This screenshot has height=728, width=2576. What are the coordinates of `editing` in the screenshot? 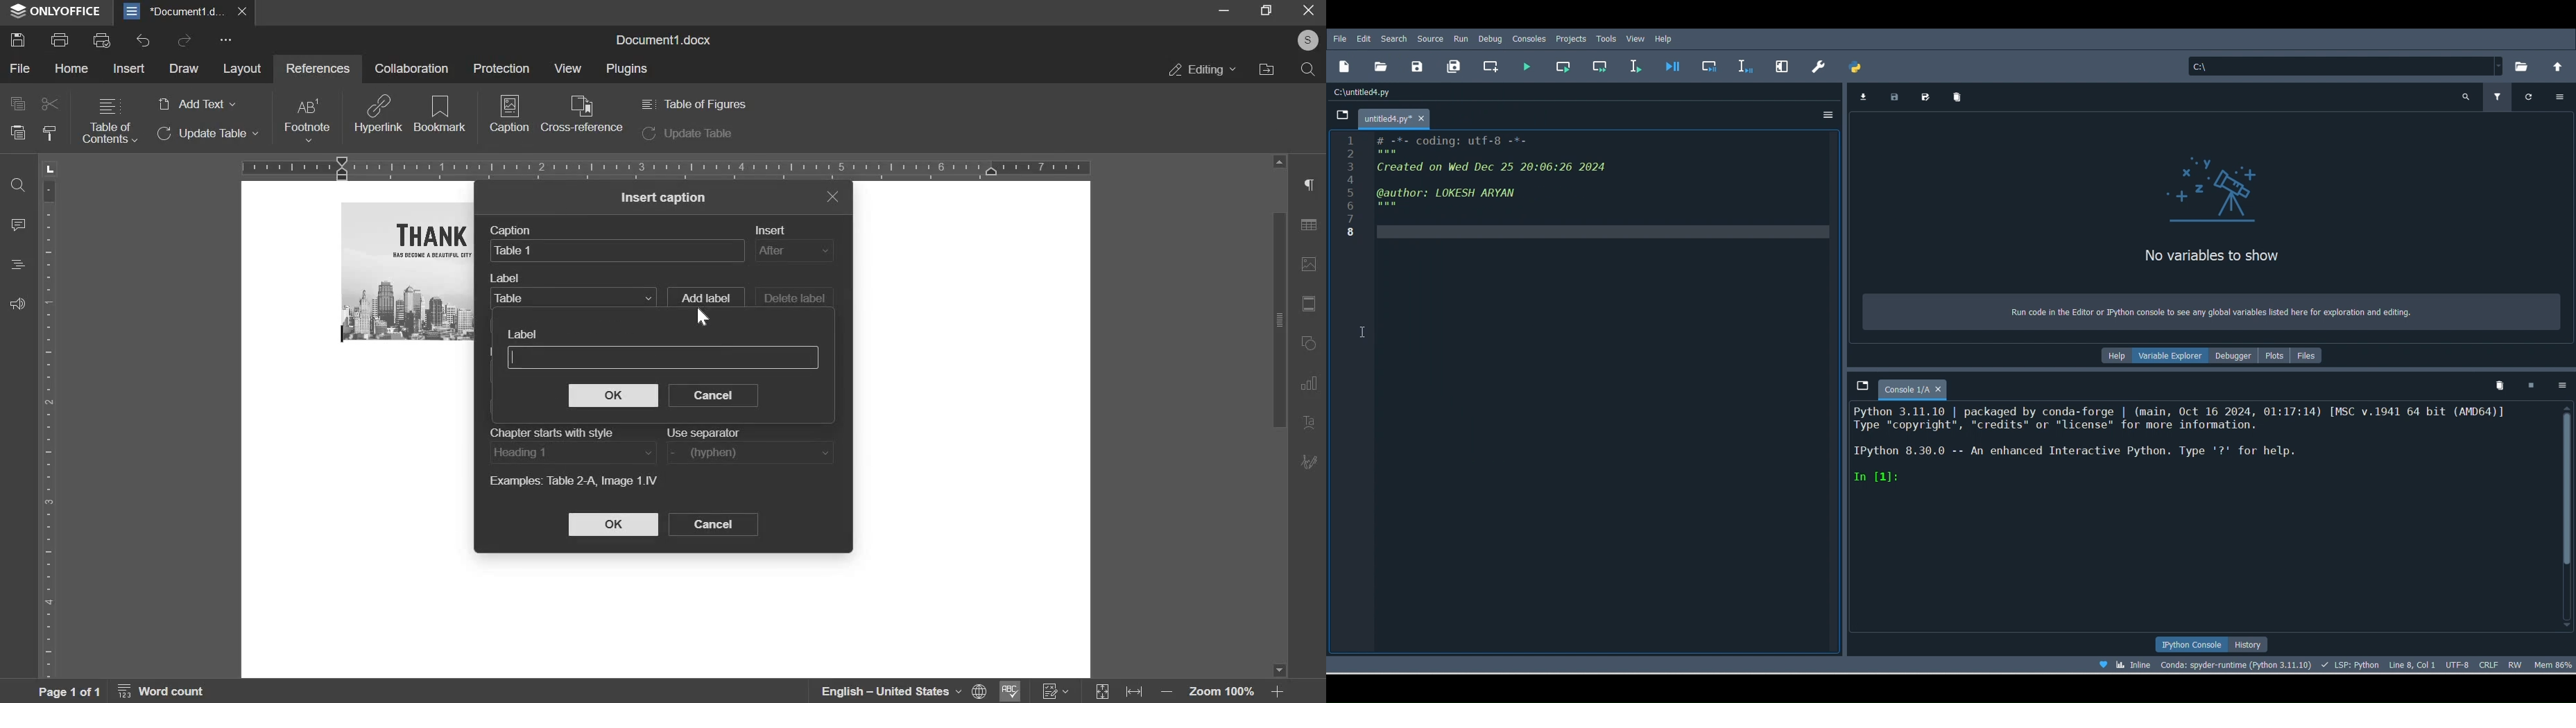 It's located at (1203, 69).